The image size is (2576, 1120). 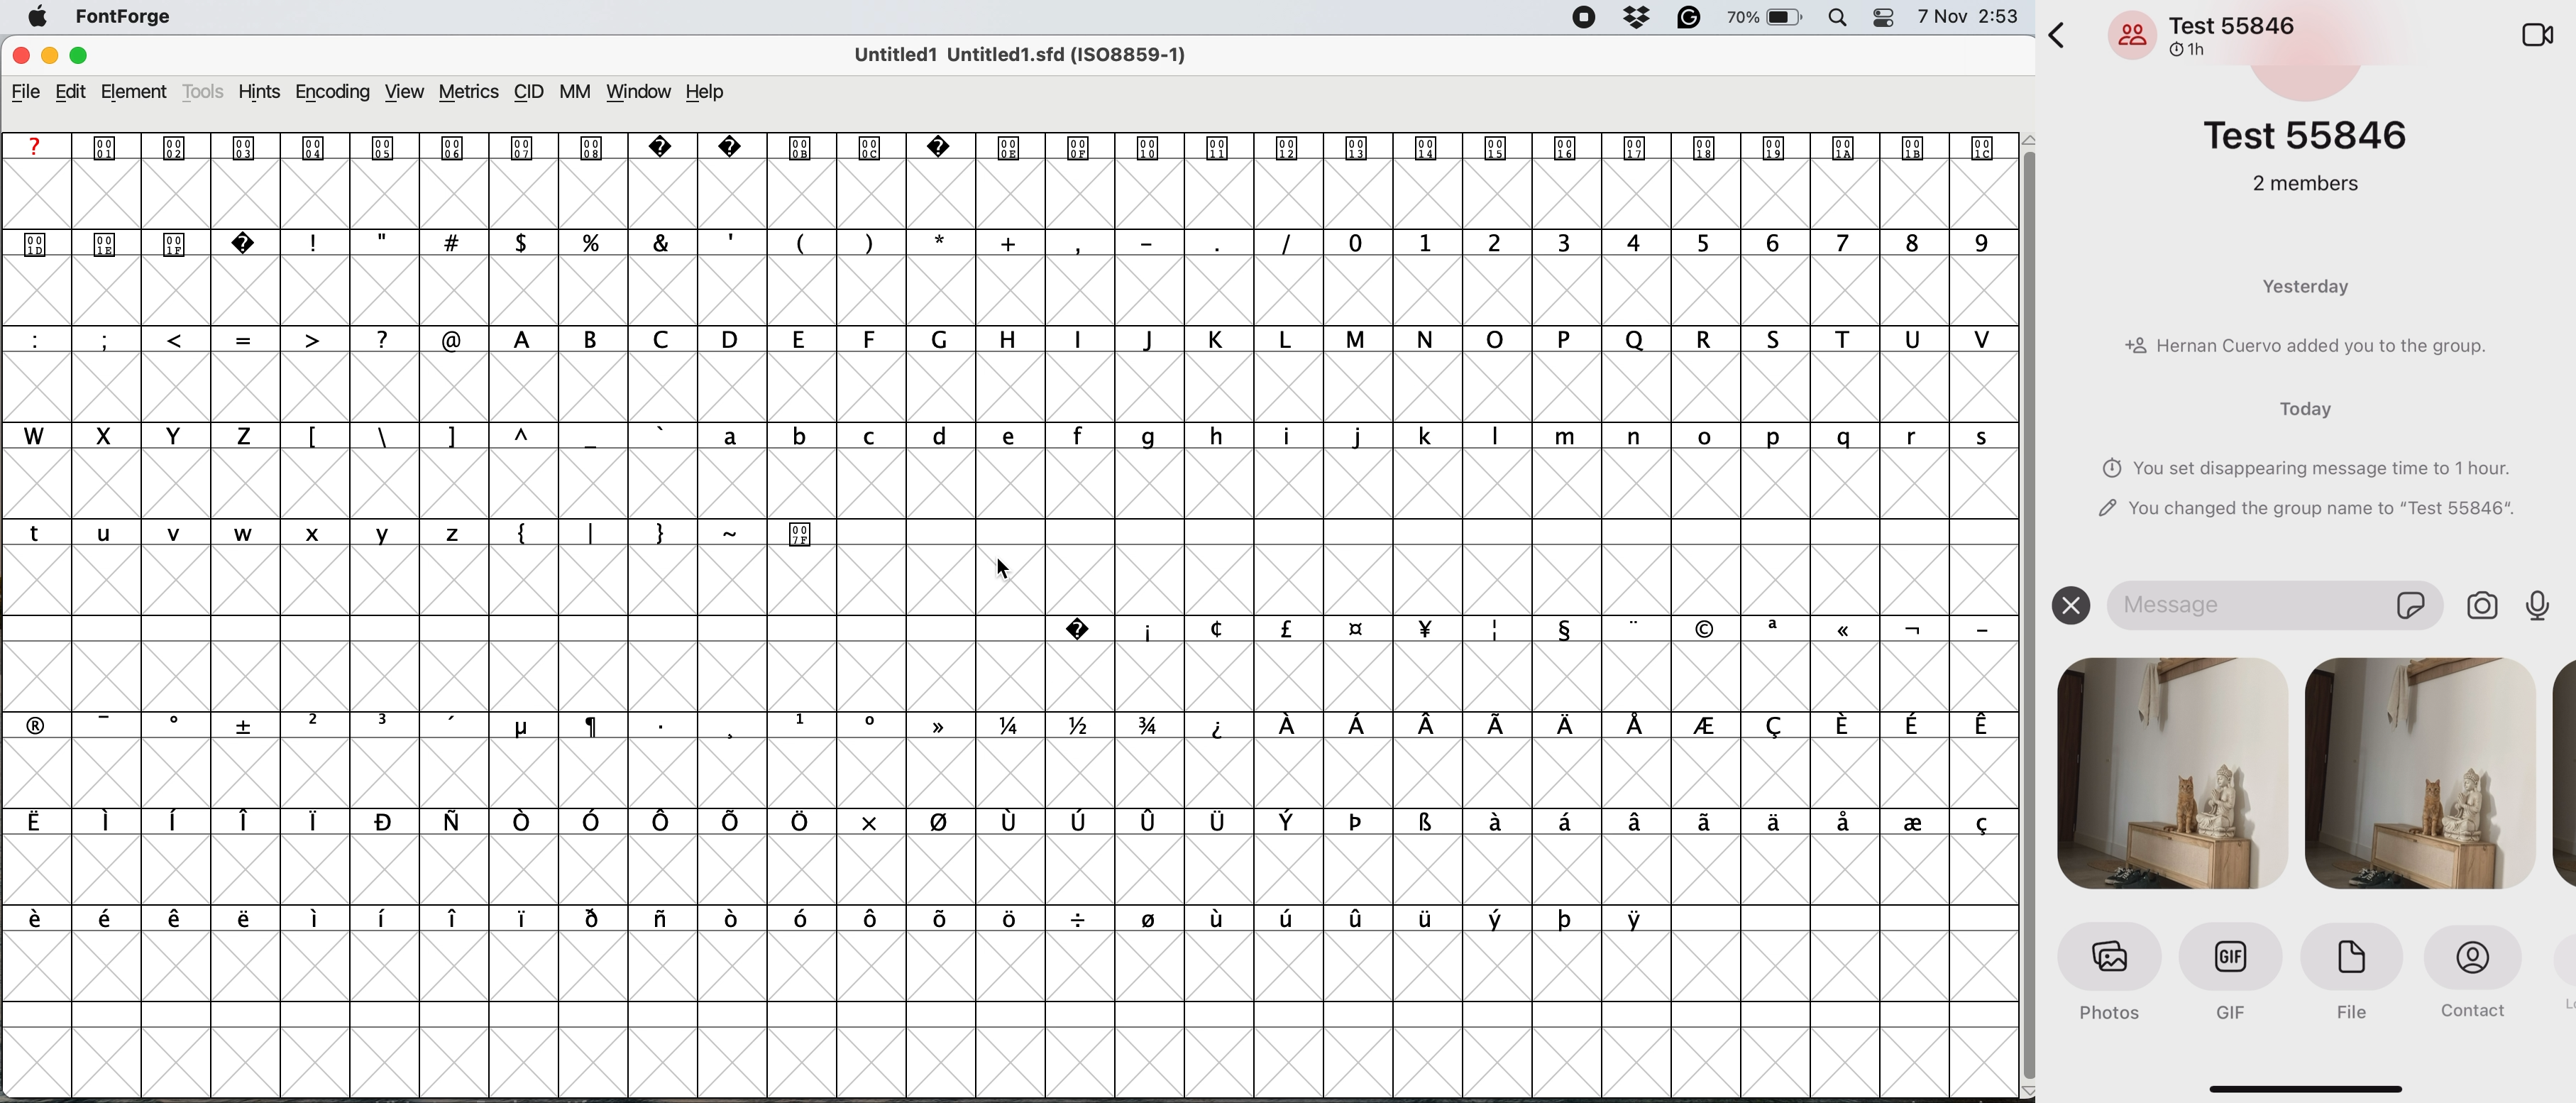 I want to click on Untitled1 Untitled1.sfd (ISO8859-1), so click(x=1025, y=55).